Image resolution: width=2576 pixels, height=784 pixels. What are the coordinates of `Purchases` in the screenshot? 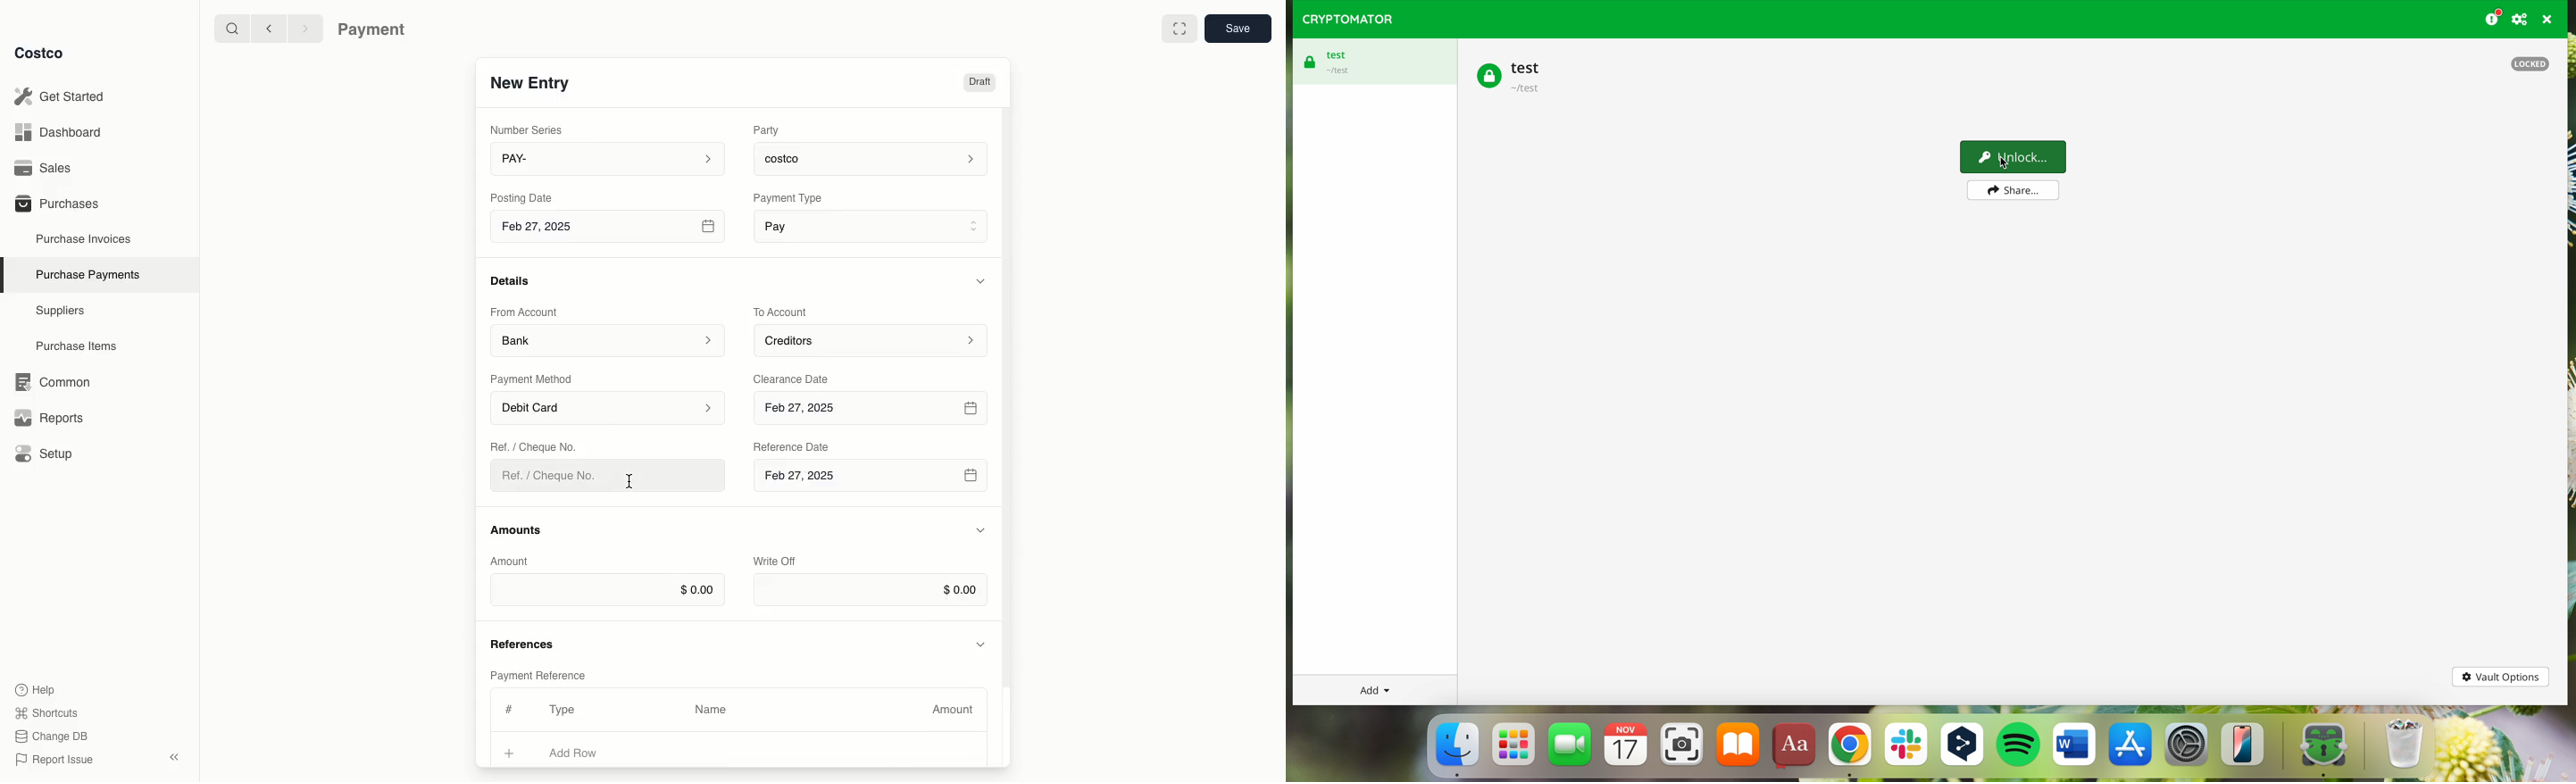 It's located at (56, 203).